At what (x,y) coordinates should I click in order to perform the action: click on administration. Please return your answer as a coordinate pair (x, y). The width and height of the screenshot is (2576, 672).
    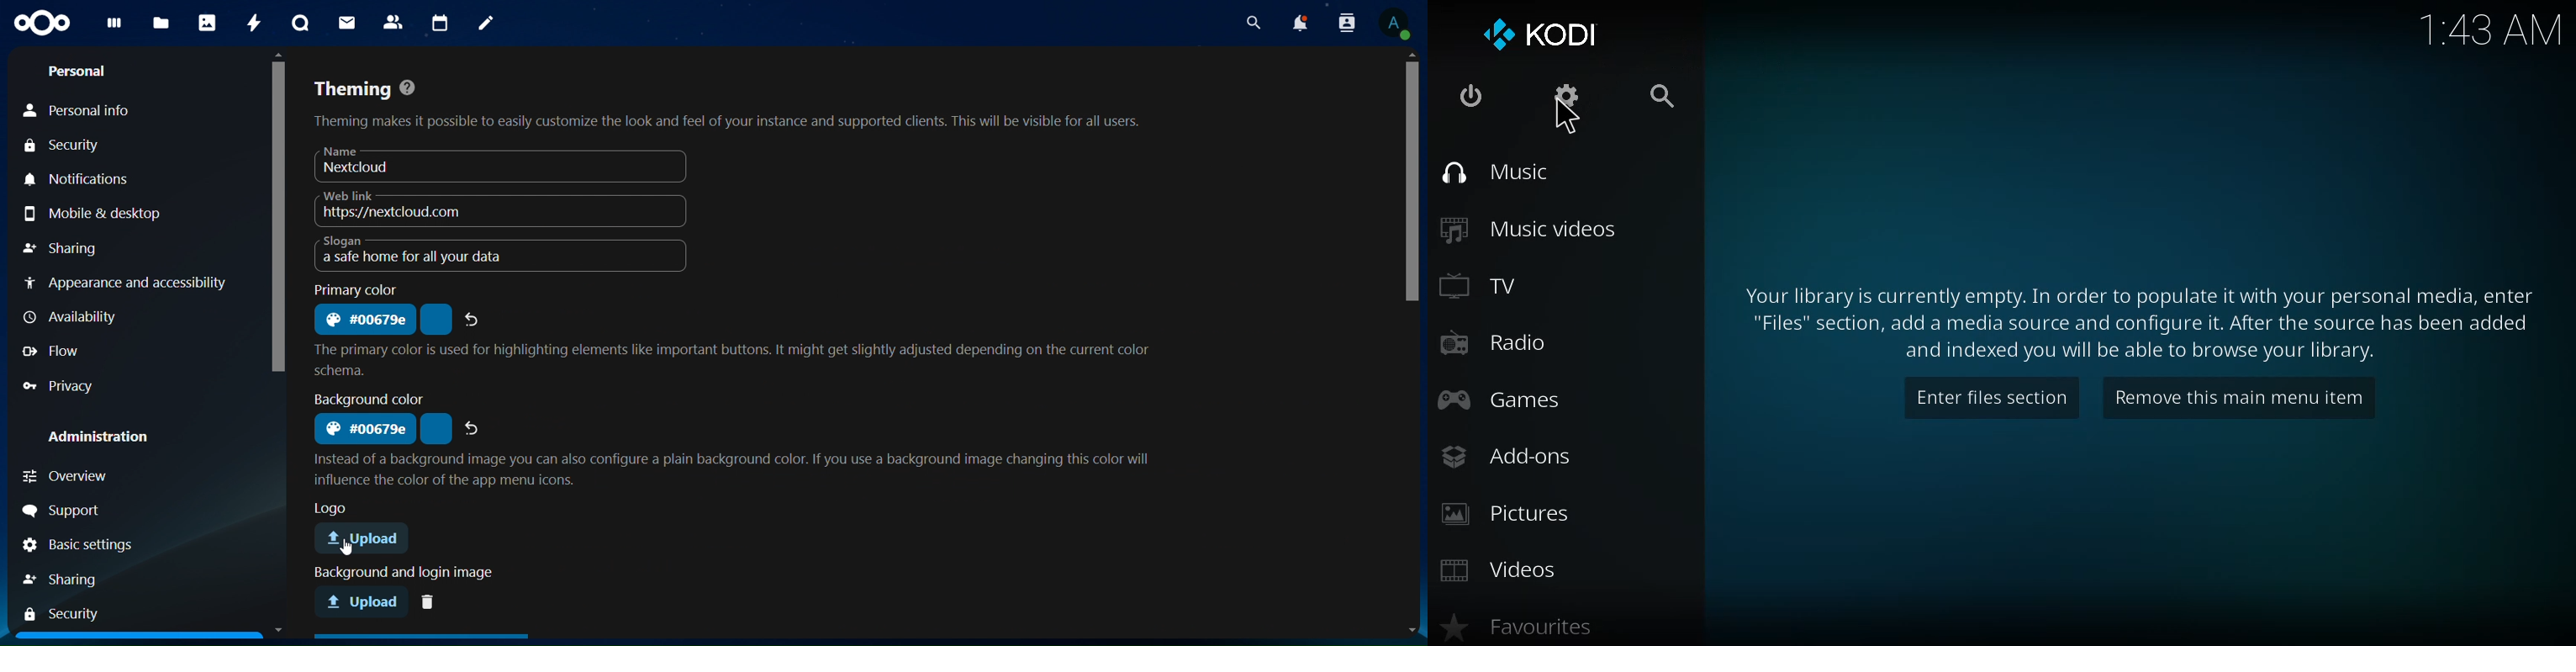
    Looking at the image, I should click on (109, 432).